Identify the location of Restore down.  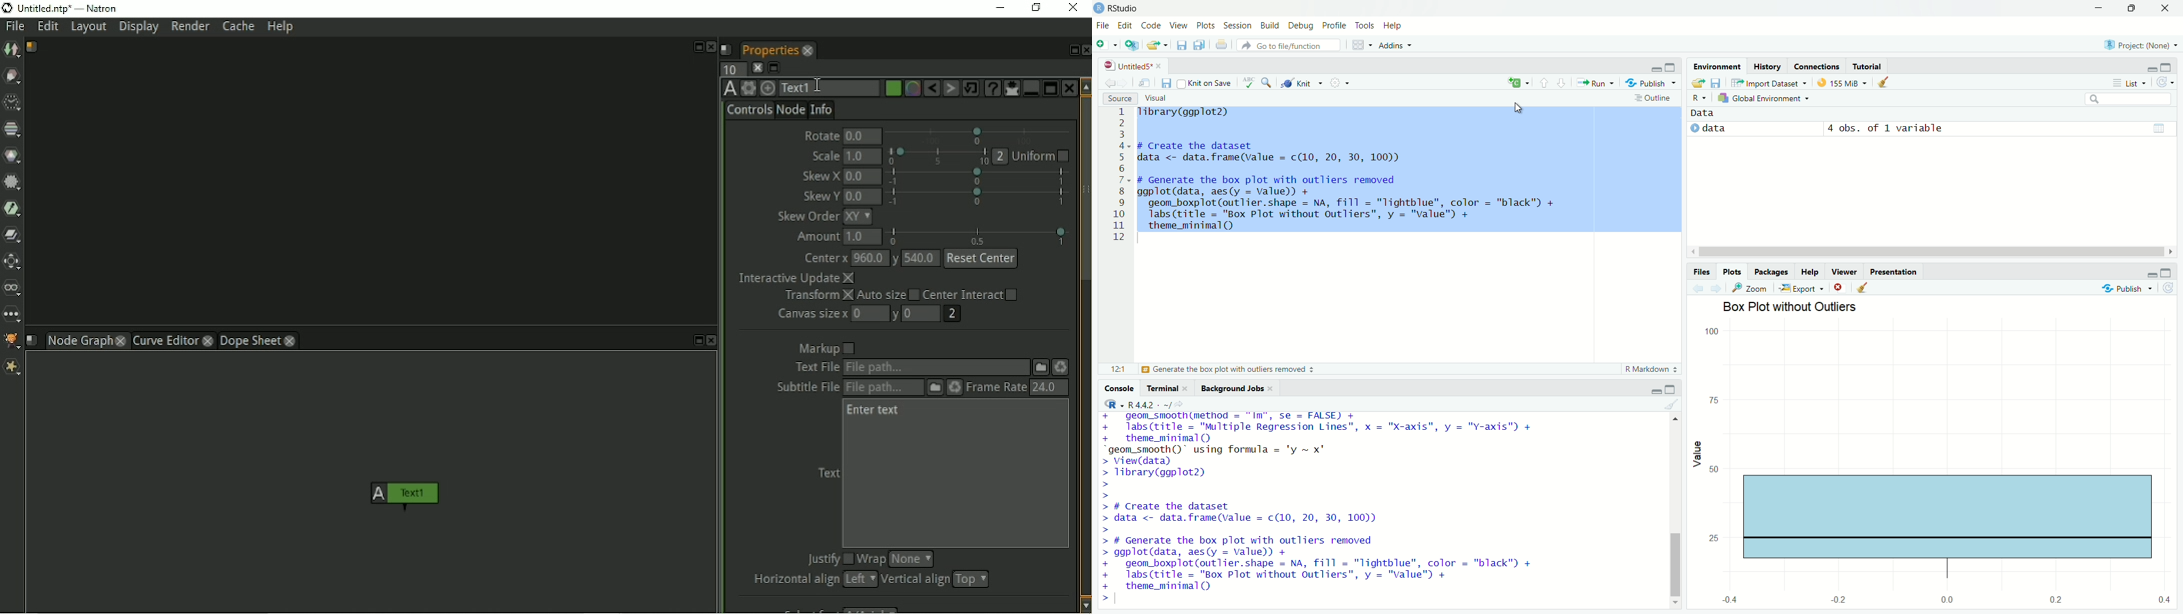
(1034, 7).